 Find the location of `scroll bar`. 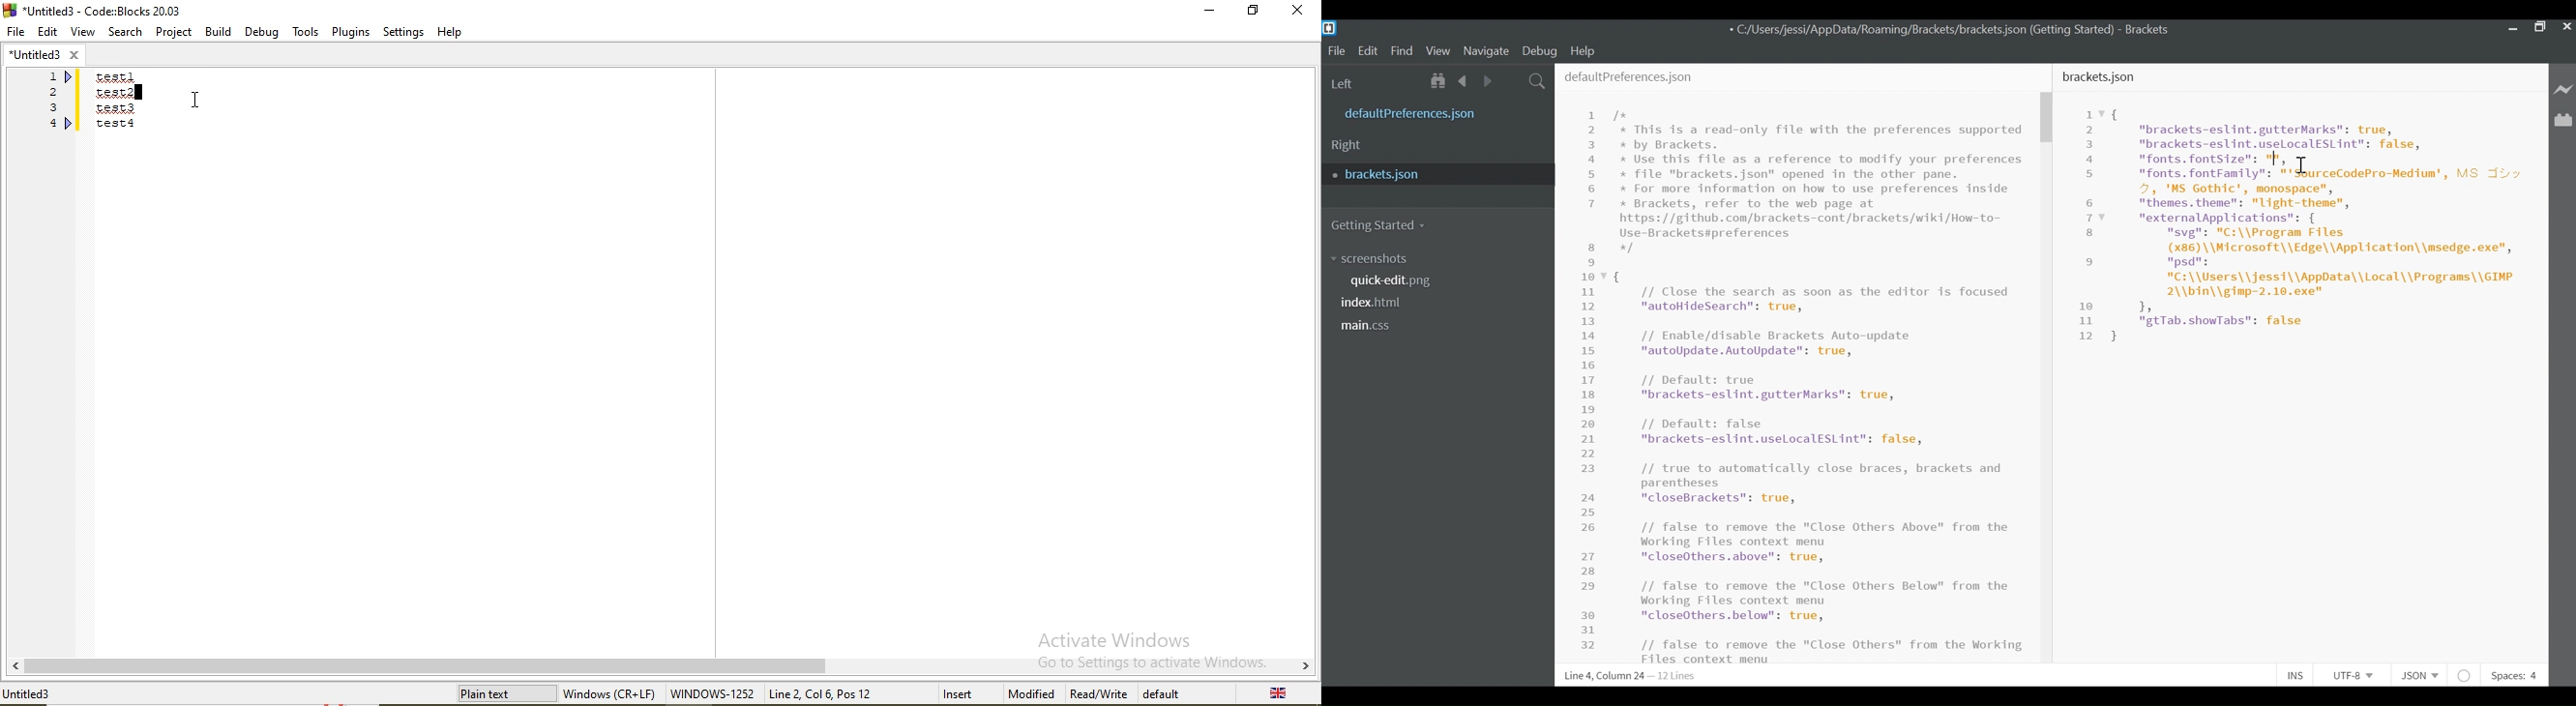

scroll bar is located at coordinates (661, 665).